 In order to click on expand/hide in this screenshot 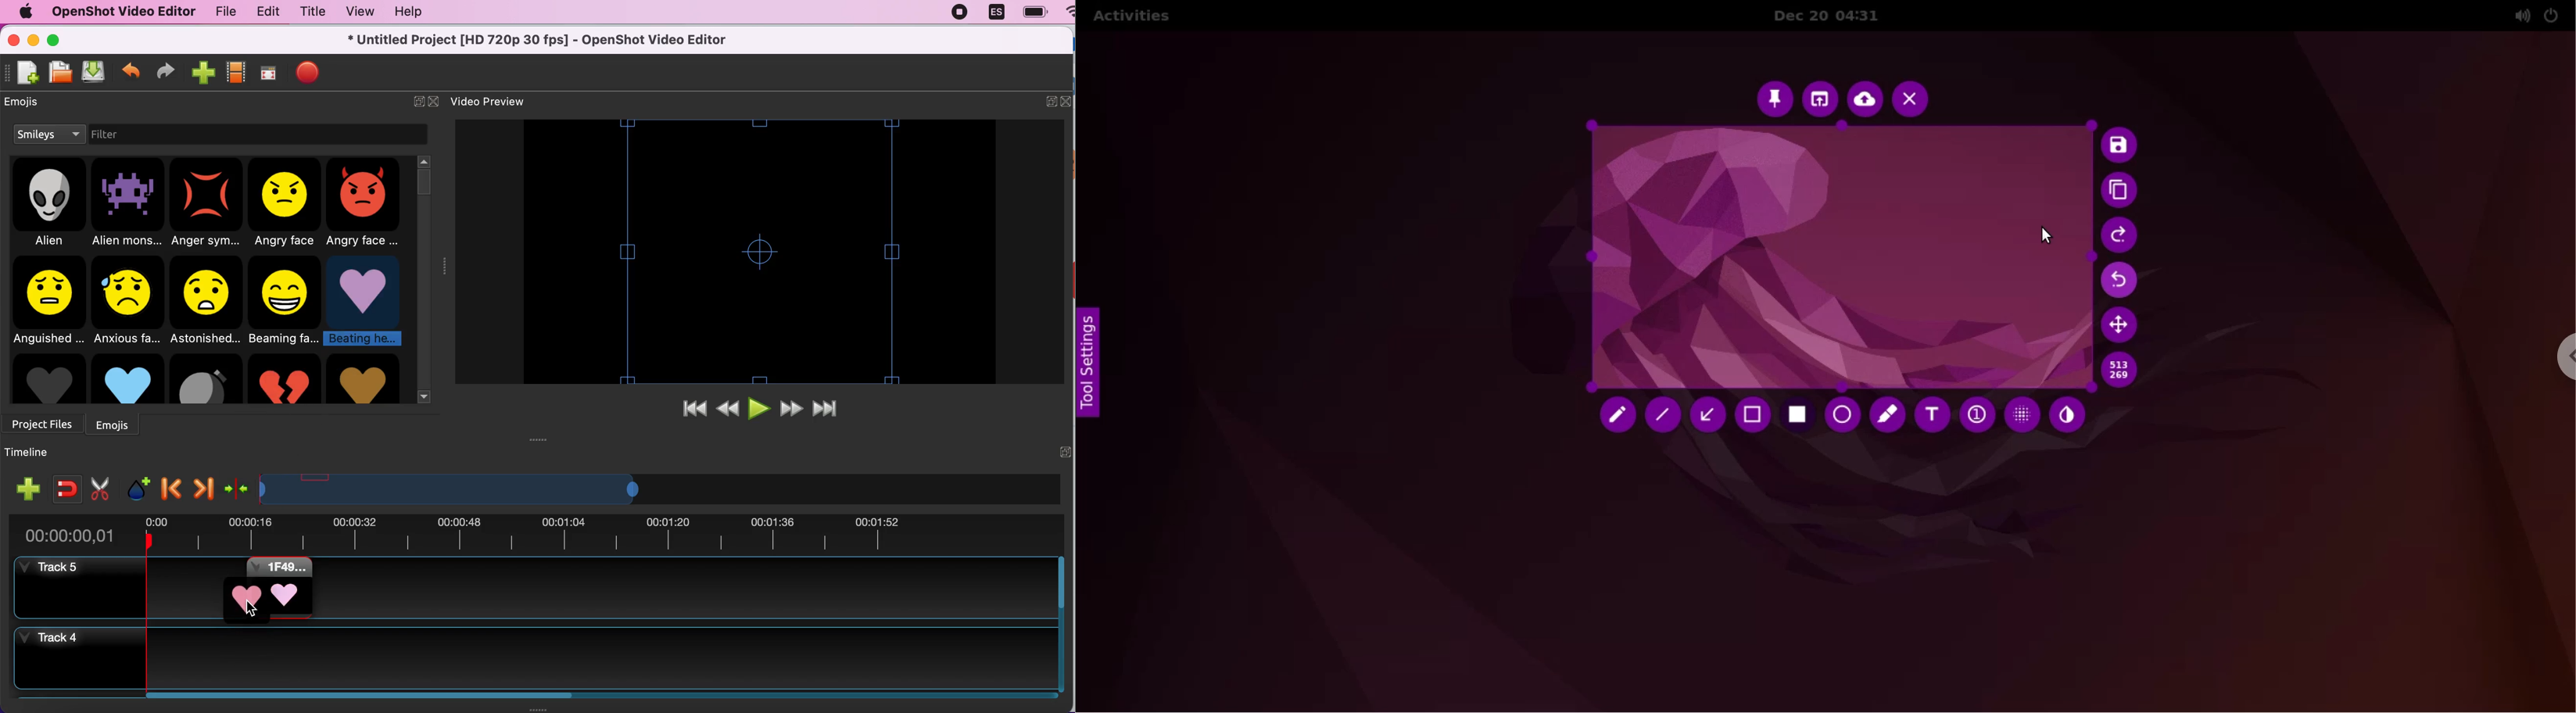, I will do `click(1051, 100)`.